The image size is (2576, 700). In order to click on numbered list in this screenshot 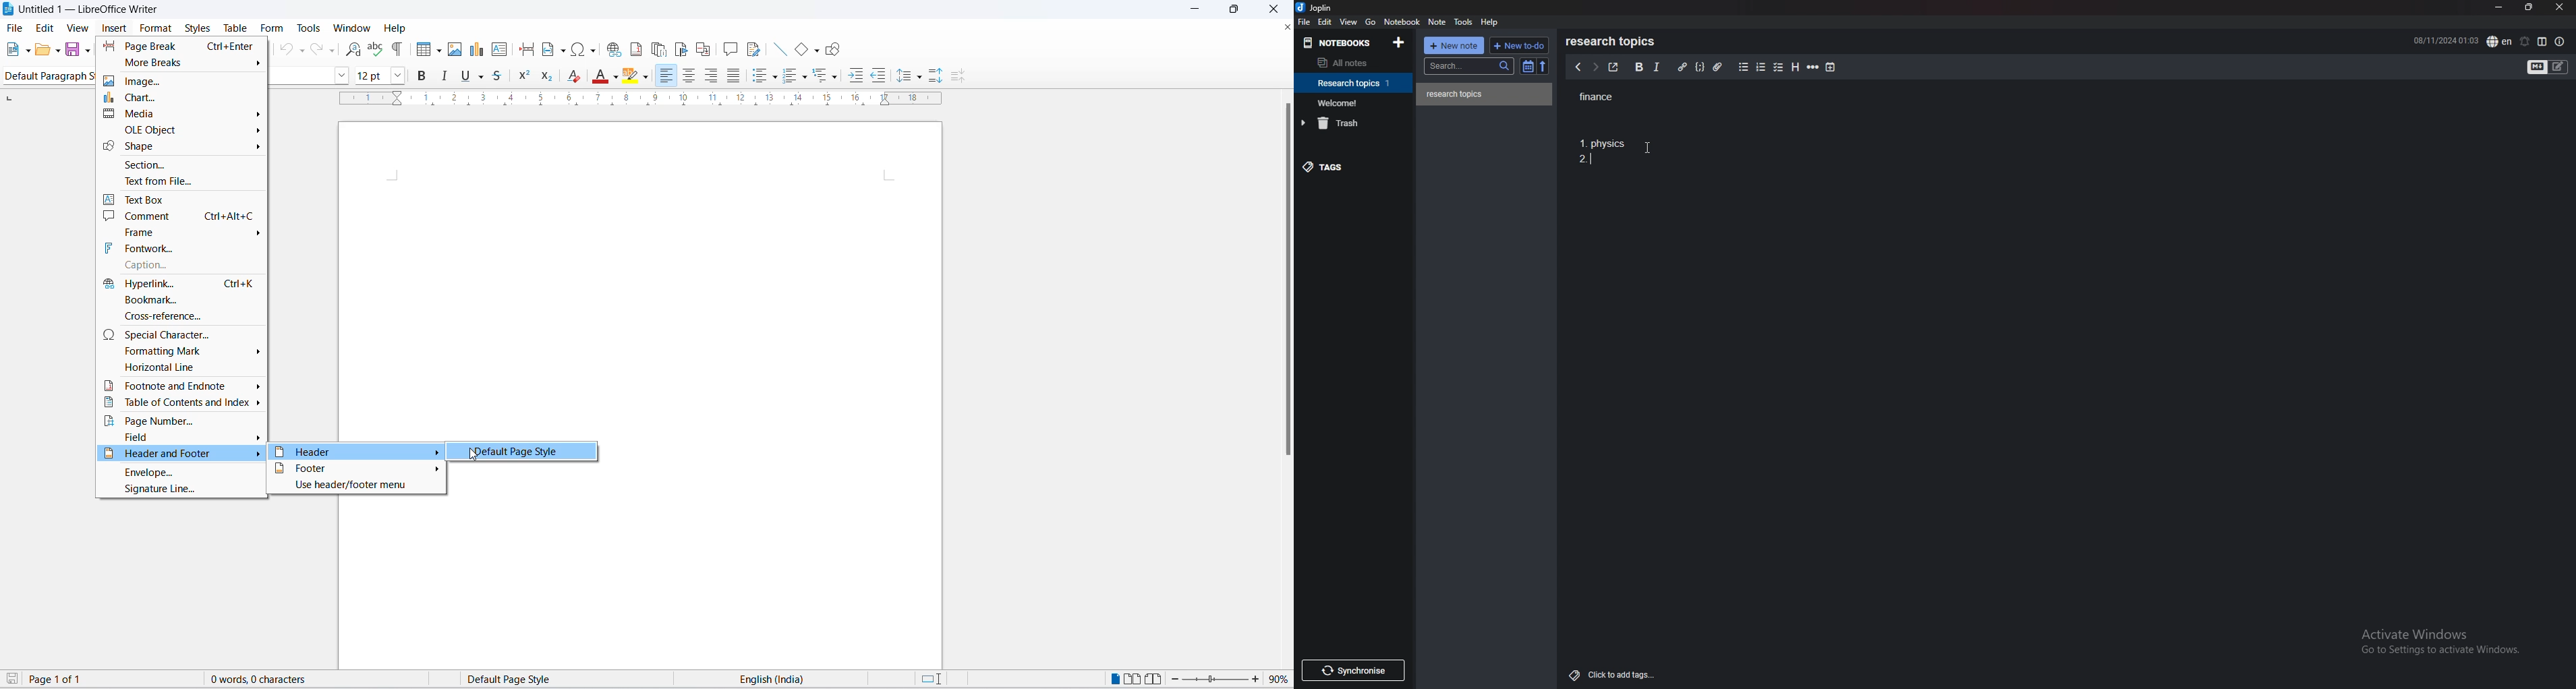, I will do `click(1762, 67)`.